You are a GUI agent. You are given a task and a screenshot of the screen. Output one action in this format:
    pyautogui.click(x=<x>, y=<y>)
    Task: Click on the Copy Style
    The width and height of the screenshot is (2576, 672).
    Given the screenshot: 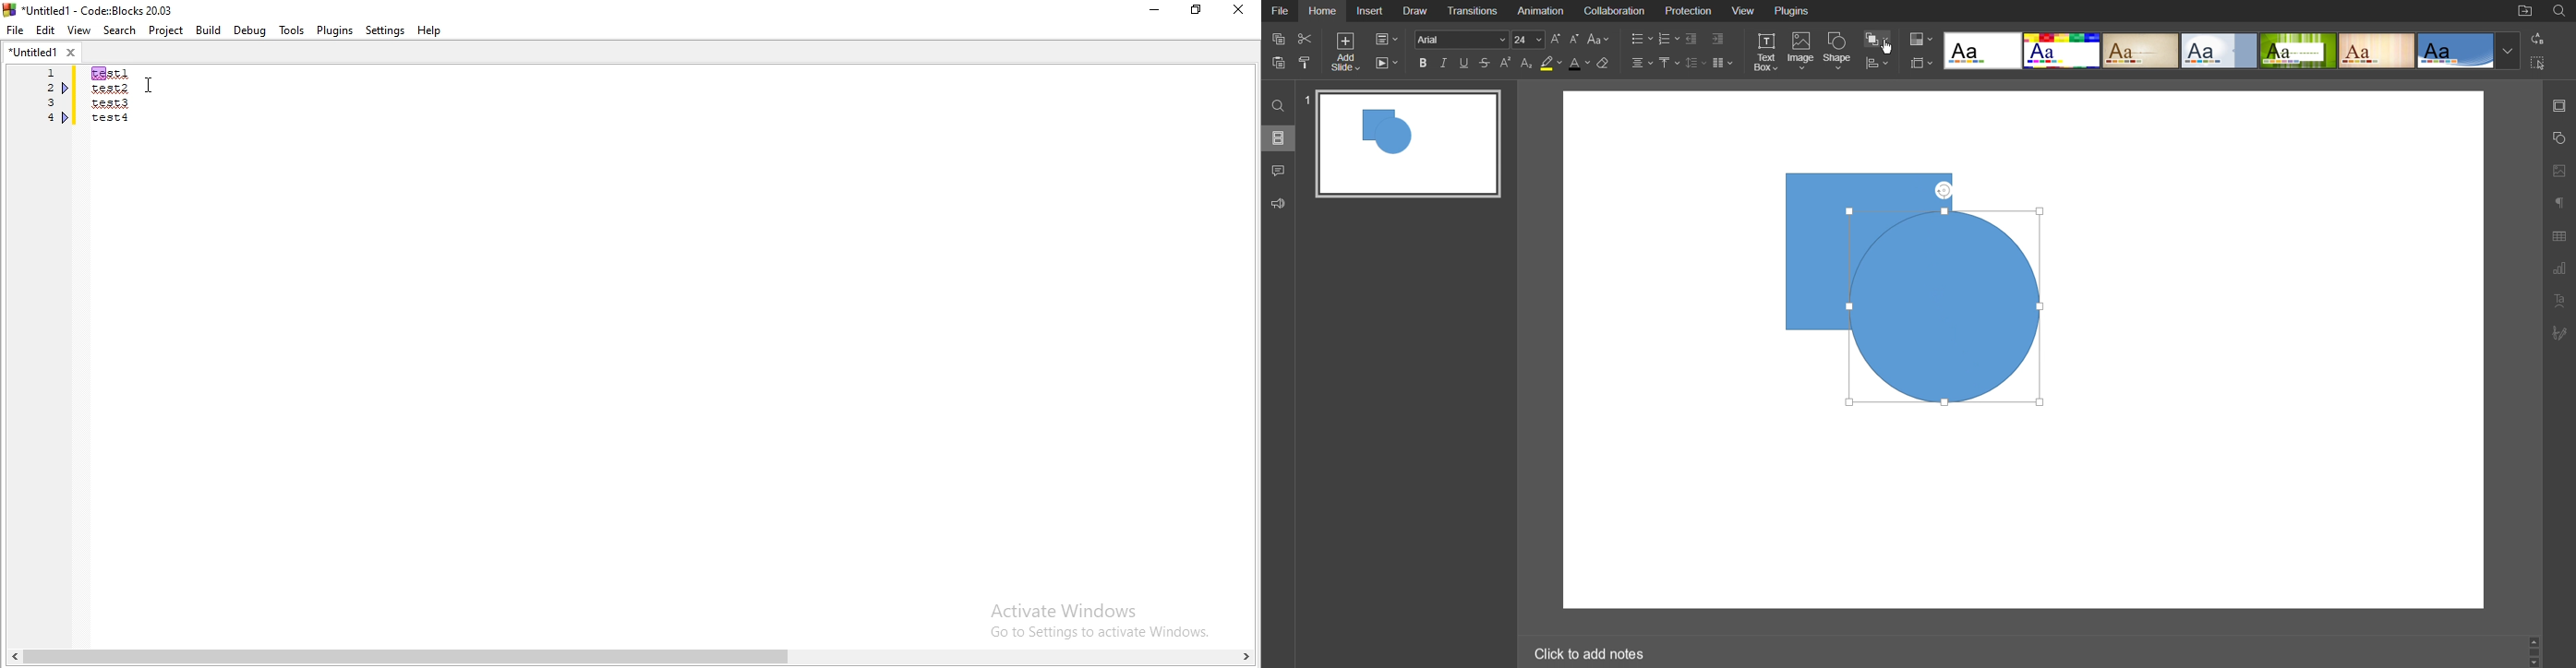 What is the action you would take?
    pyautogui.click(x=1305, y=64)
    